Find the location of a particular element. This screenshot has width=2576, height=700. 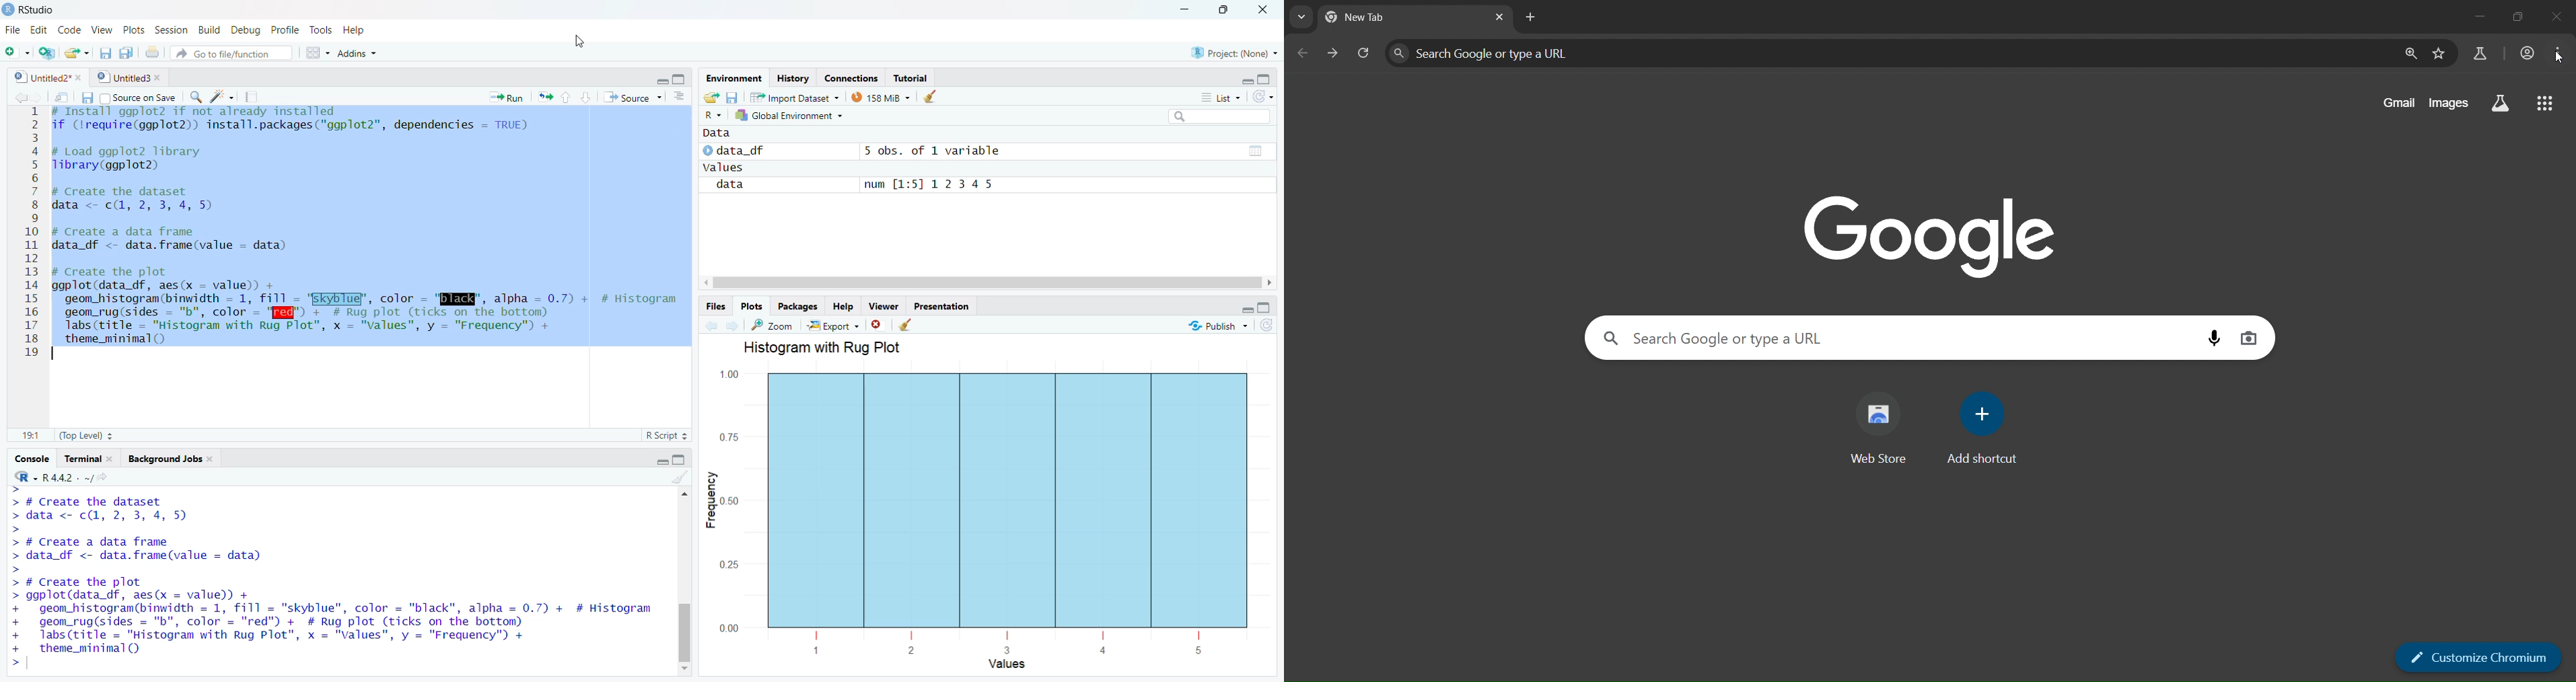

minimize is located at coordinates (1183, 11).